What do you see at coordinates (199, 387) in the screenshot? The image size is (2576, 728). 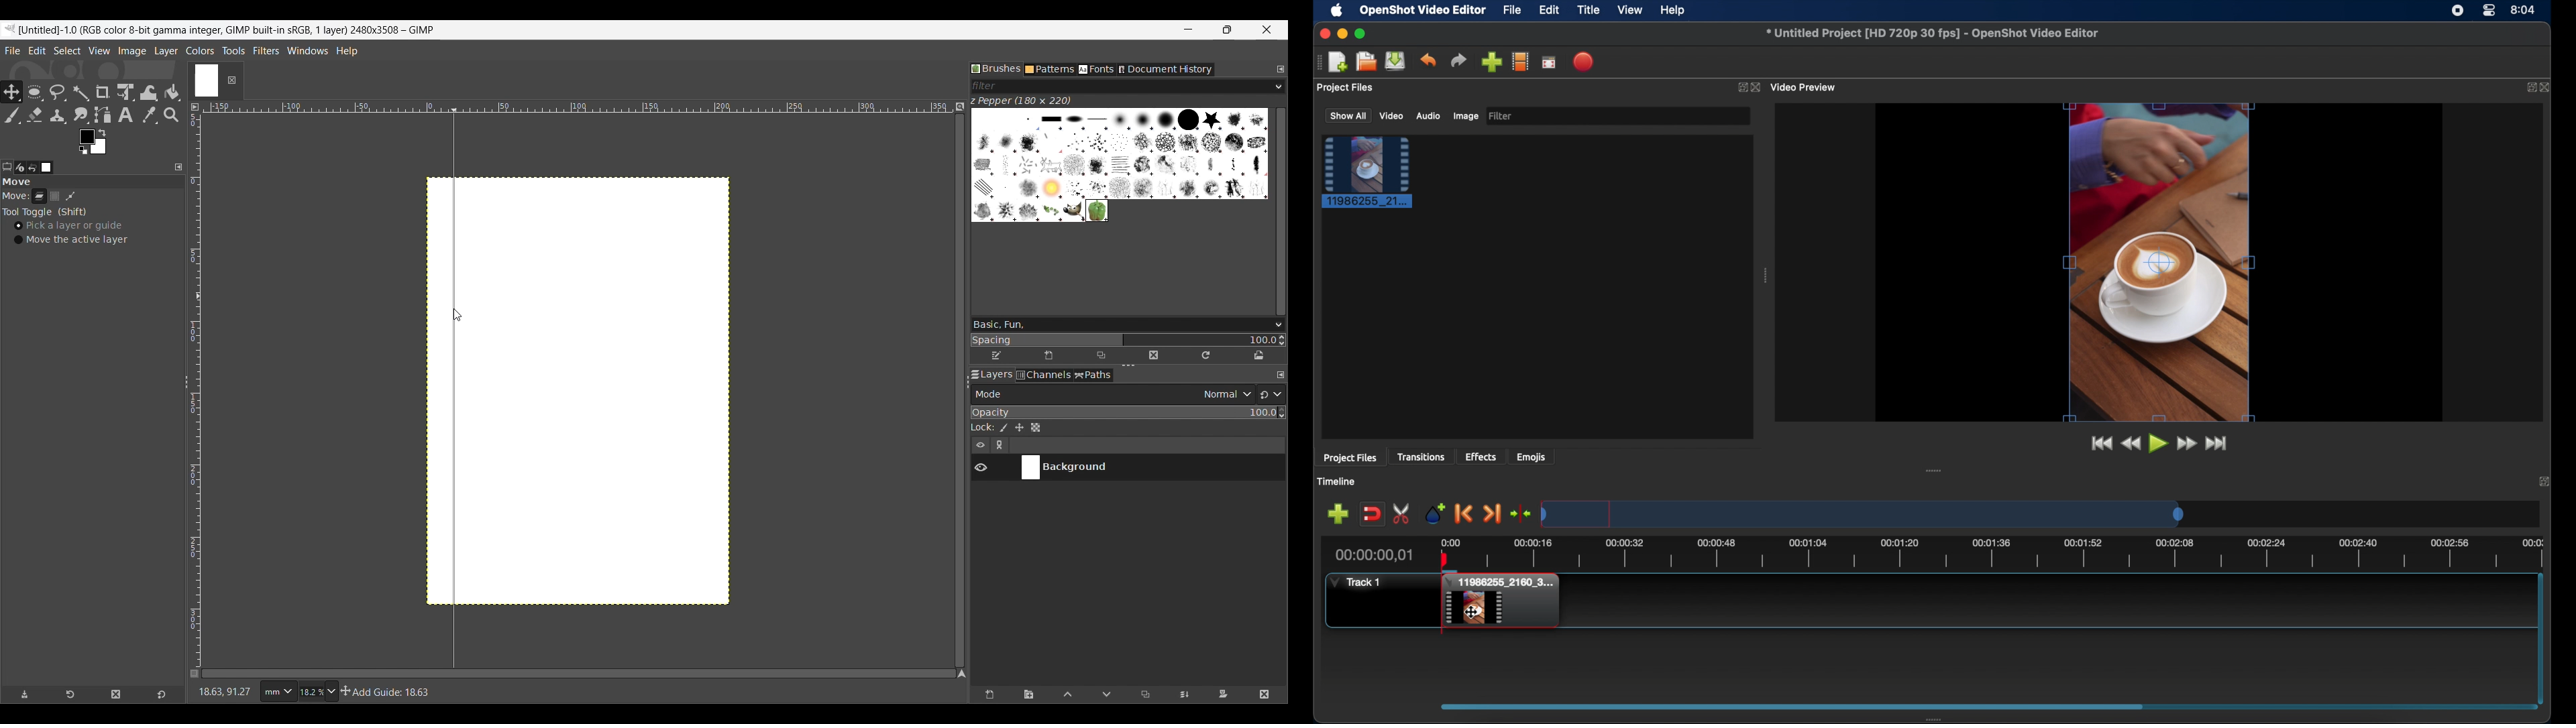 I see `Vertical ruler` at bounding box center [199, 387].